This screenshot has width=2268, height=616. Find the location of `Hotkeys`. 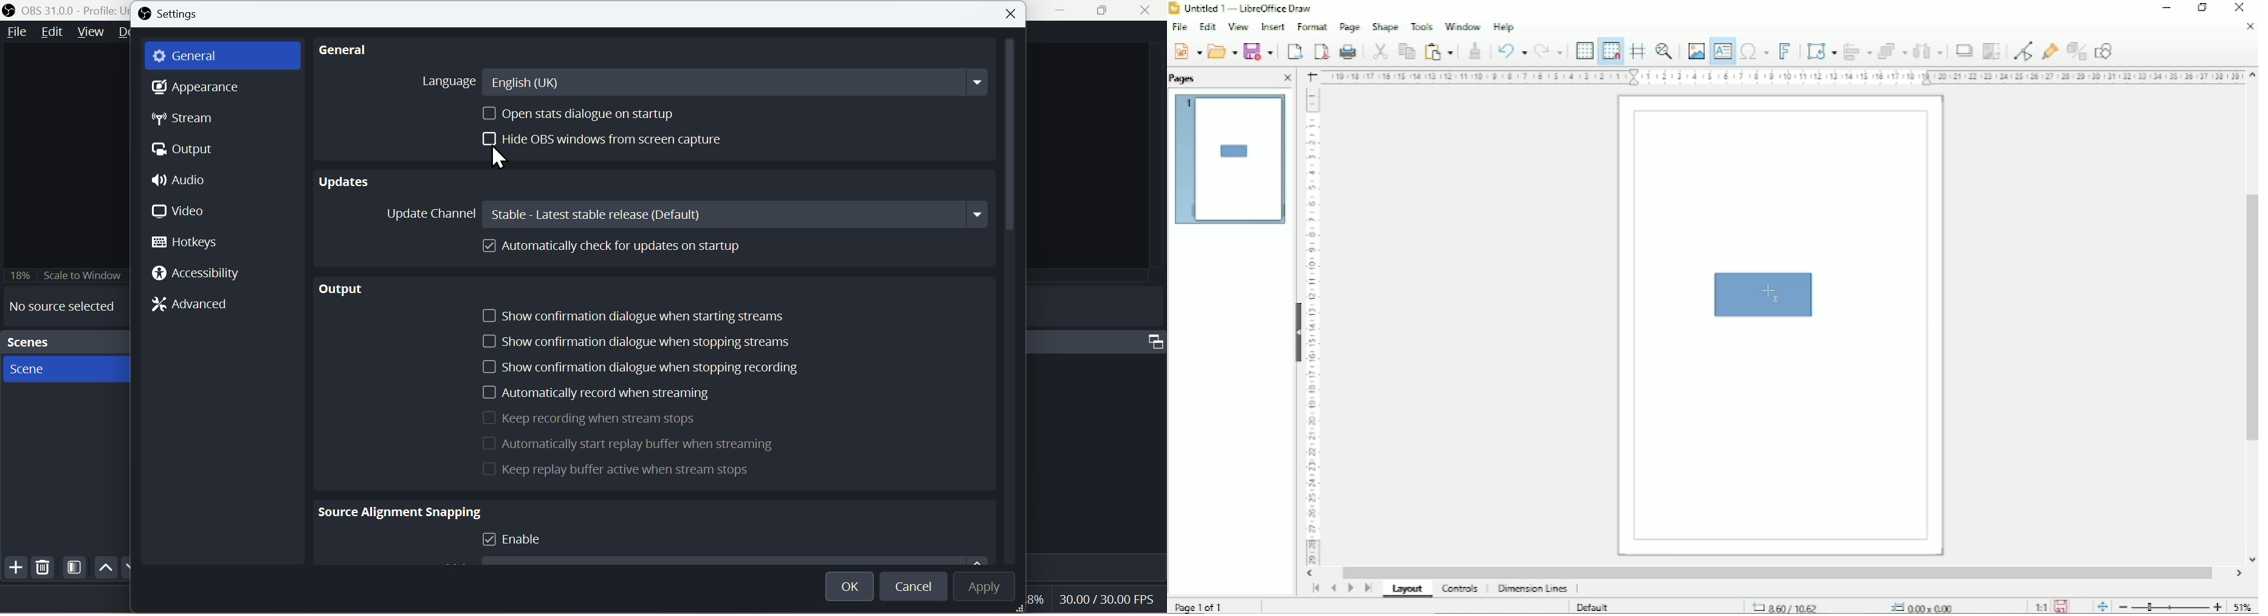

Hotkeys is located at coordinates (193, 244).